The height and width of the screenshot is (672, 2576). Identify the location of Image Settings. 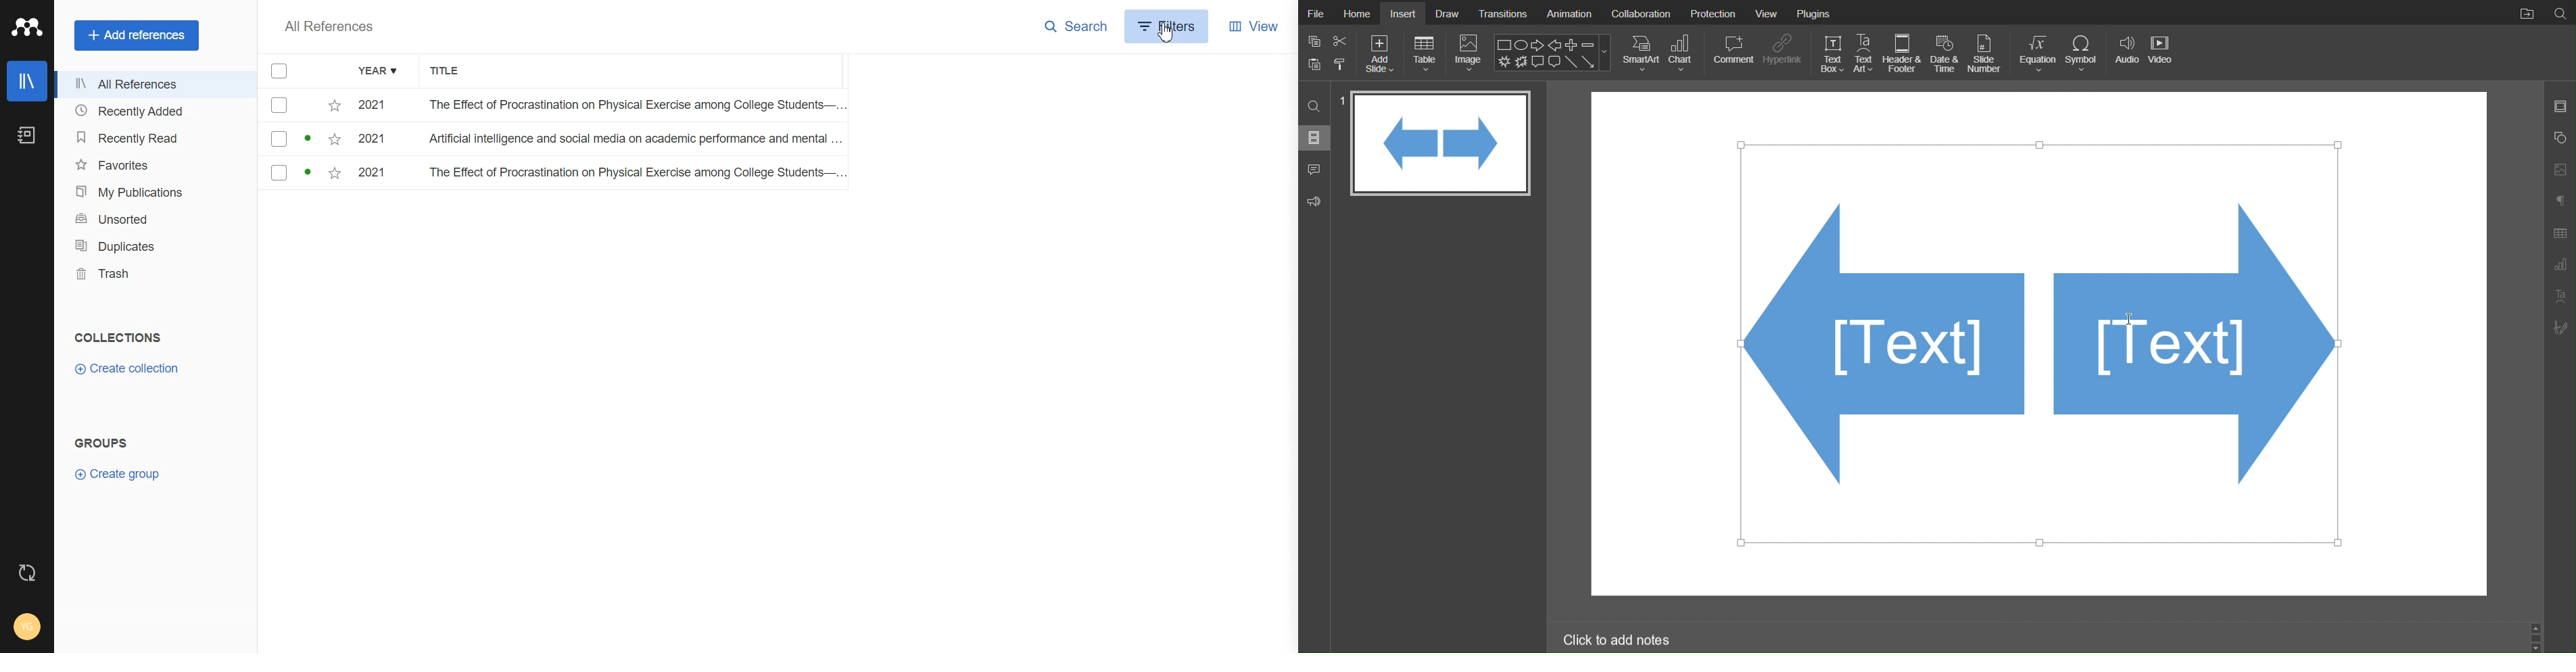
(2560, 171).